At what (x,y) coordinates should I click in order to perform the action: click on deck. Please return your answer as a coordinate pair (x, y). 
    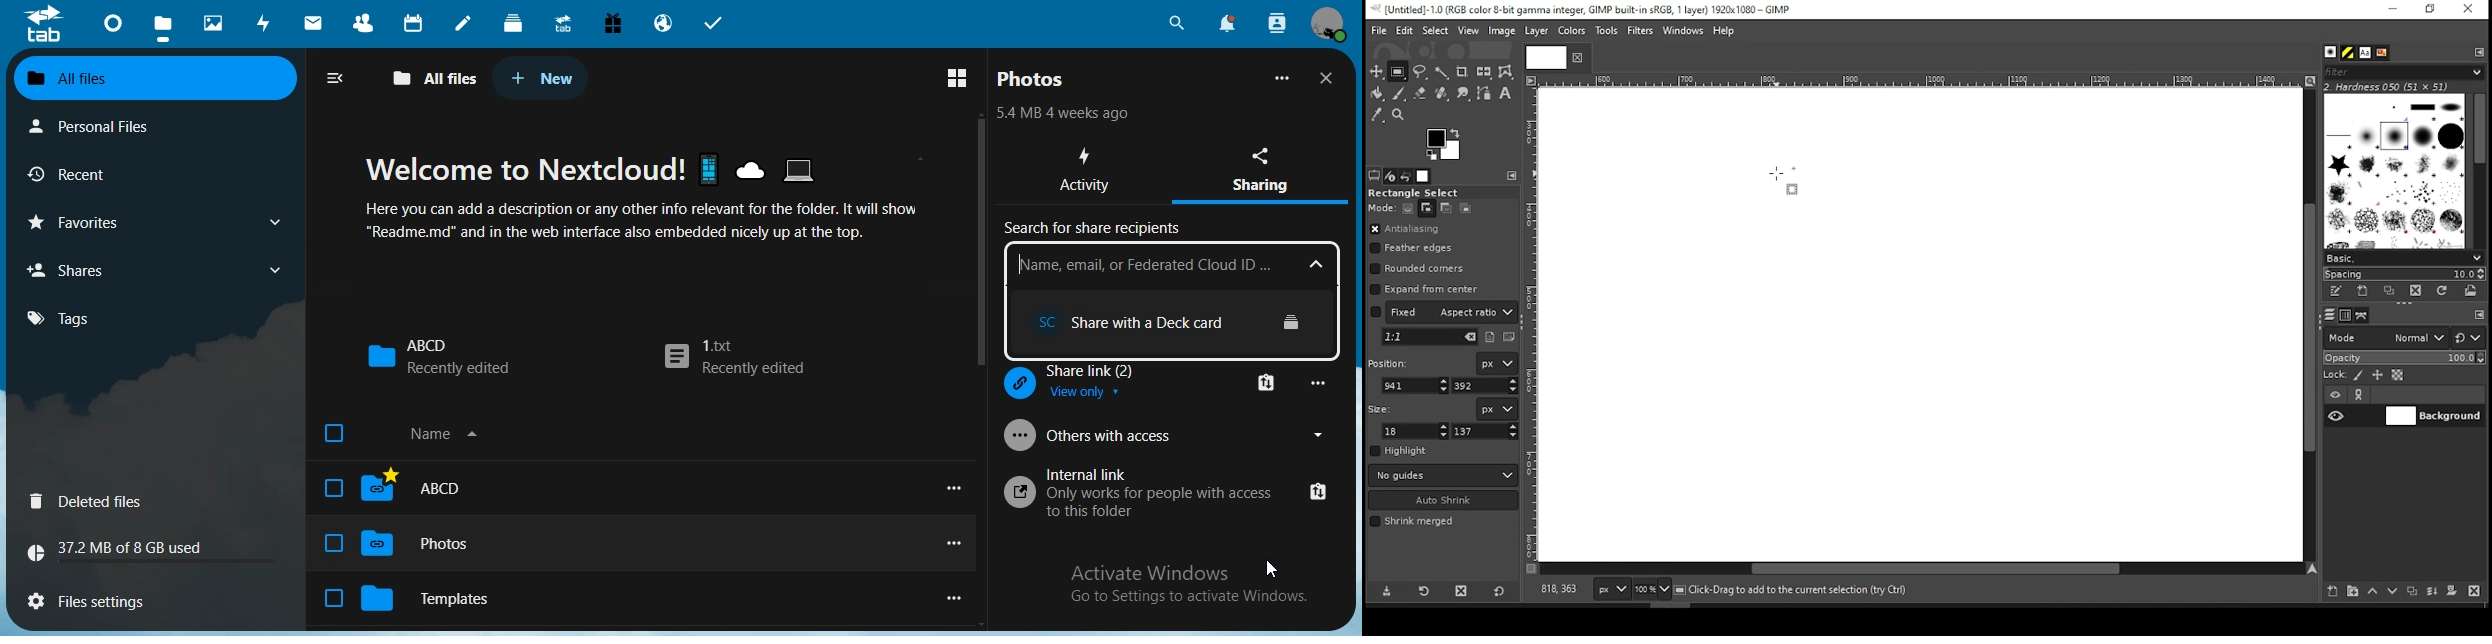
    Looking at the image, I should click on (513, 22).